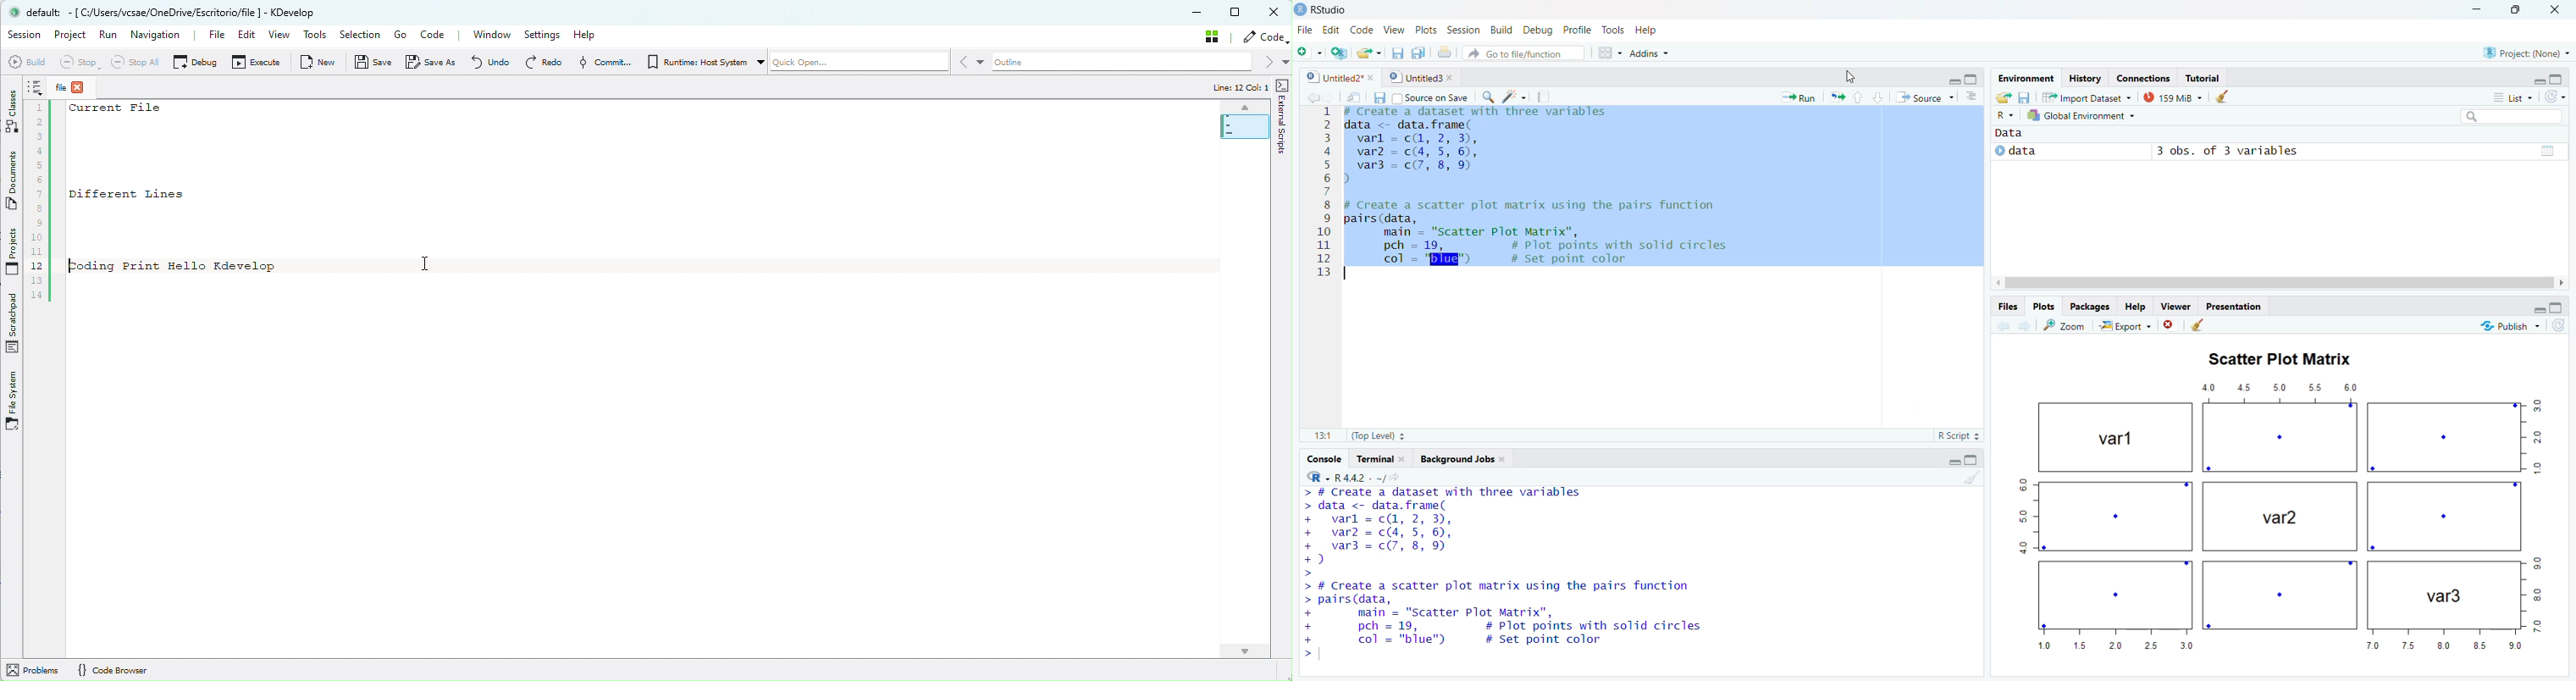 The width and height of the screenshot is (2576, 700). What do you see at coordinates (1194, 10) in the screenshot?
I see `Minimize` at bounding box center [1194, 10].